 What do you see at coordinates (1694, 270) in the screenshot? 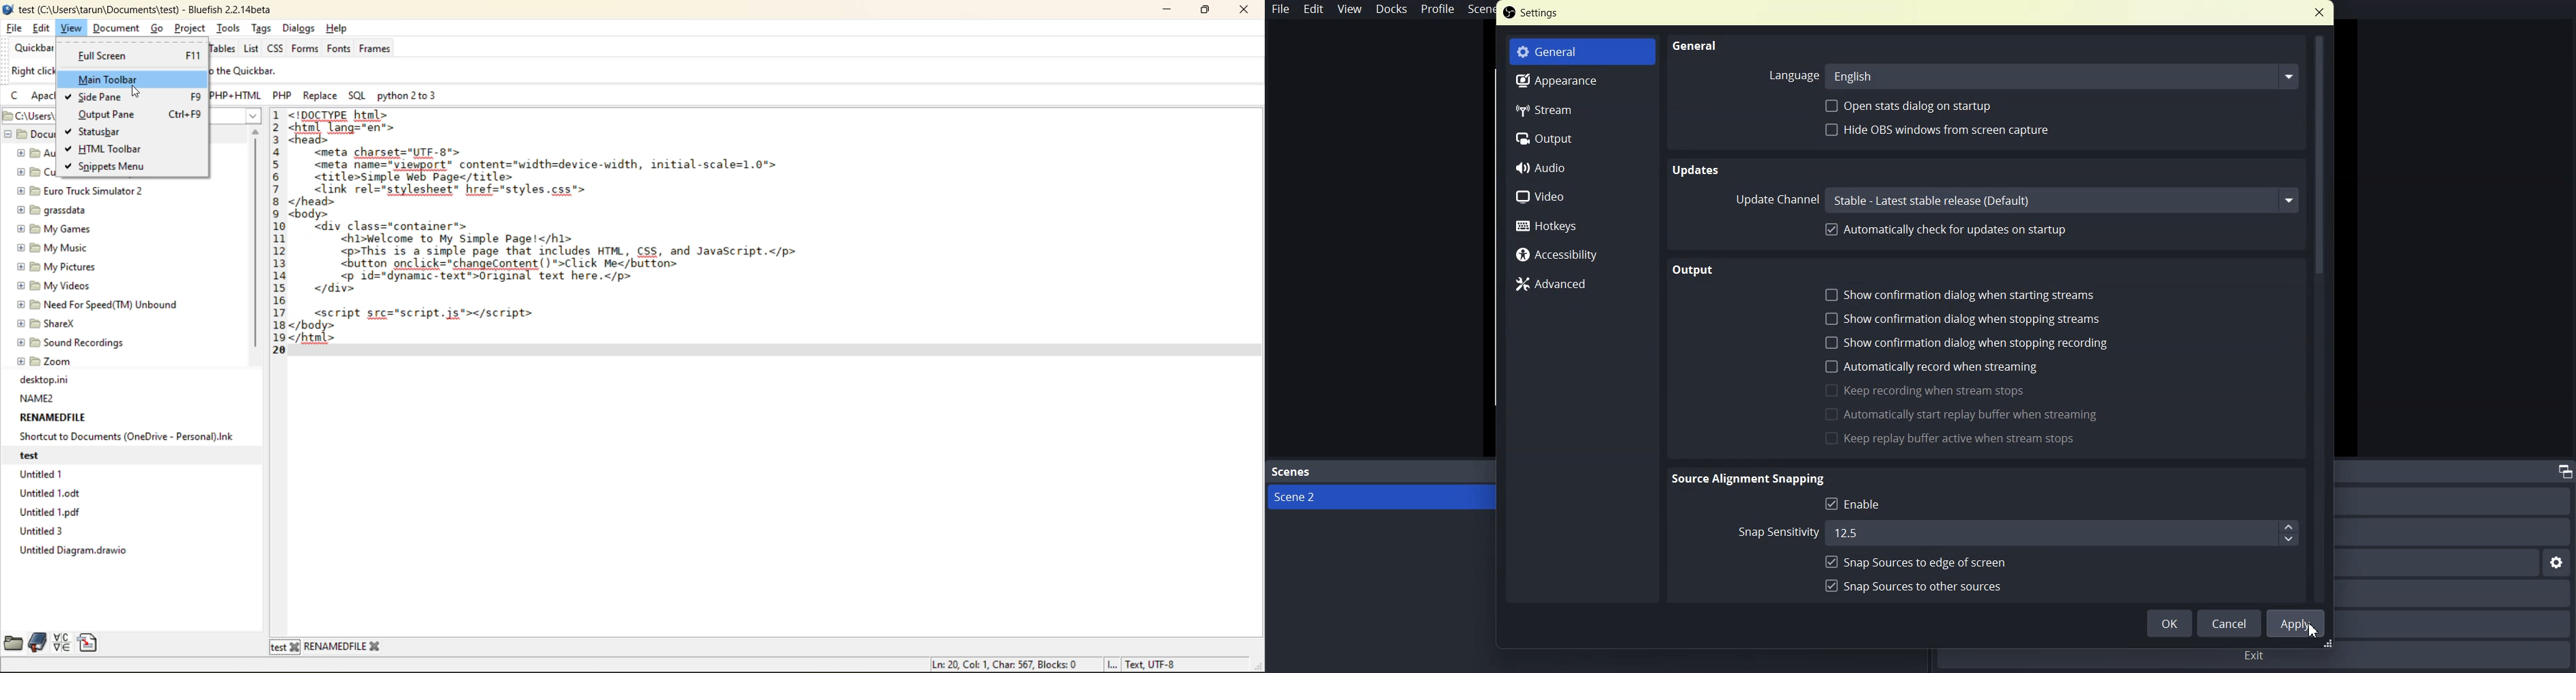
I see `Text` at bounding box center [1694, 270].